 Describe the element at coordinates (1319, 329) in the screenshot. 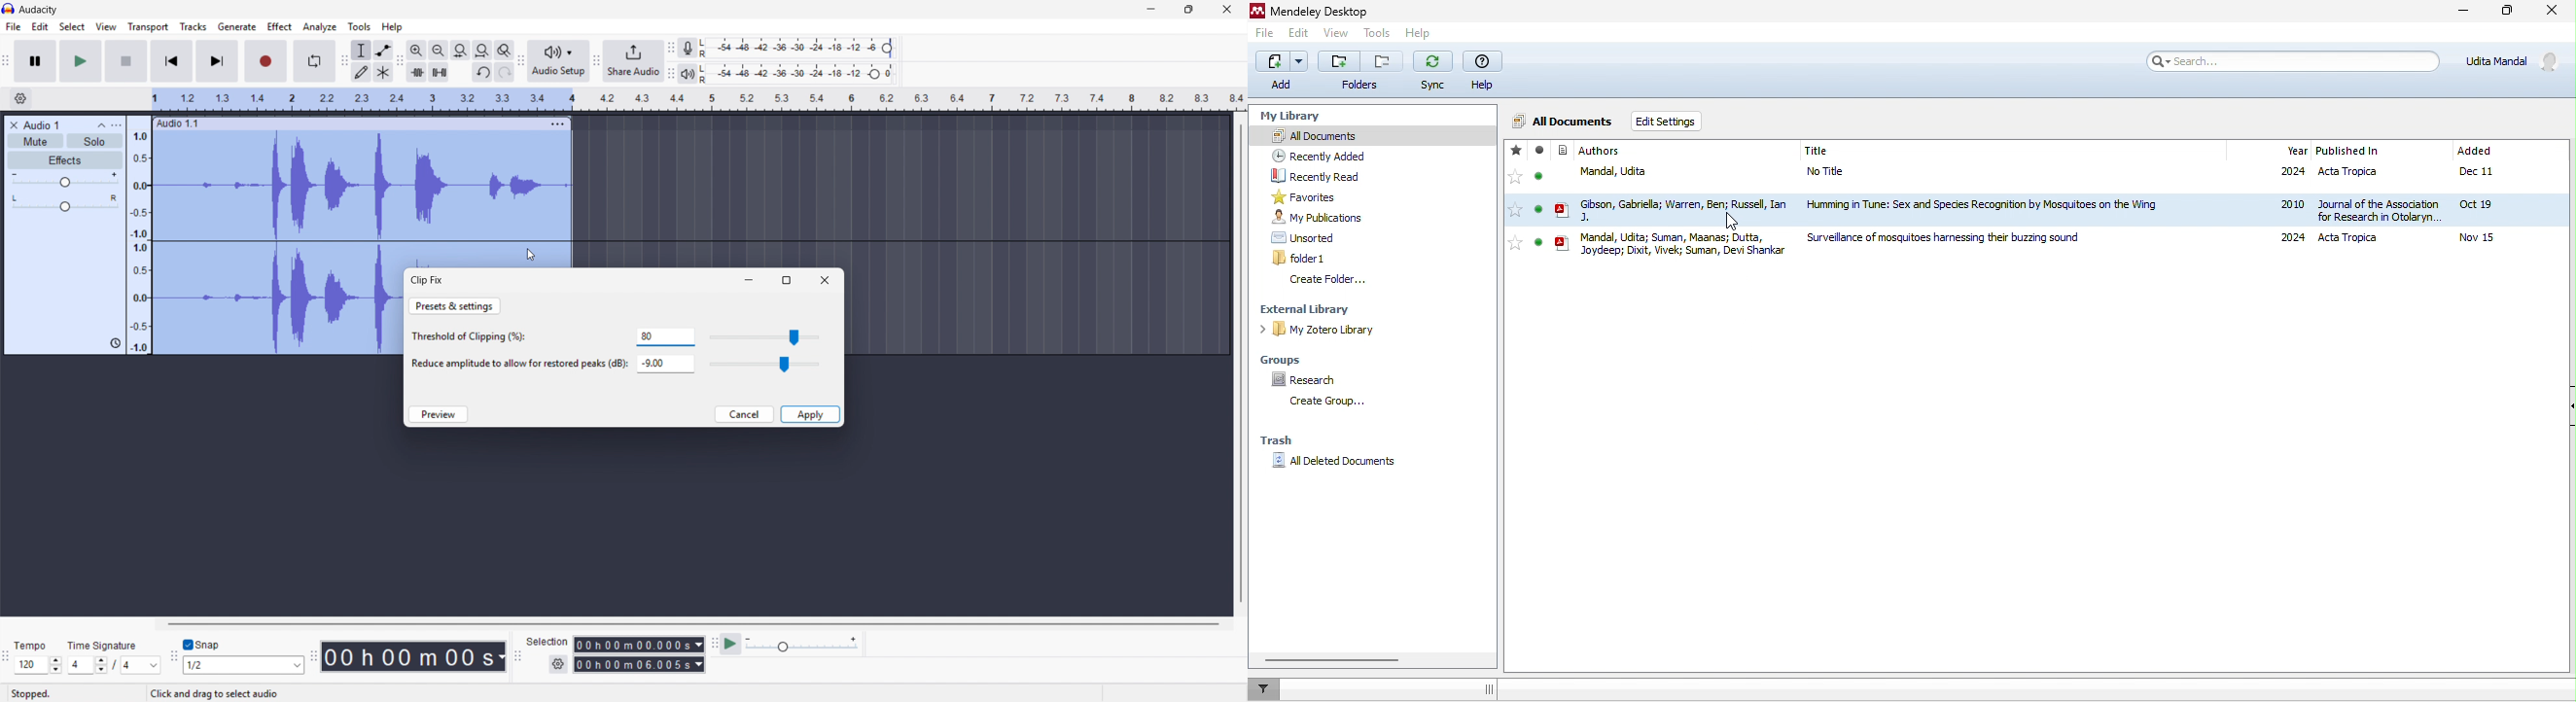

I see `my zotero library` at that location.